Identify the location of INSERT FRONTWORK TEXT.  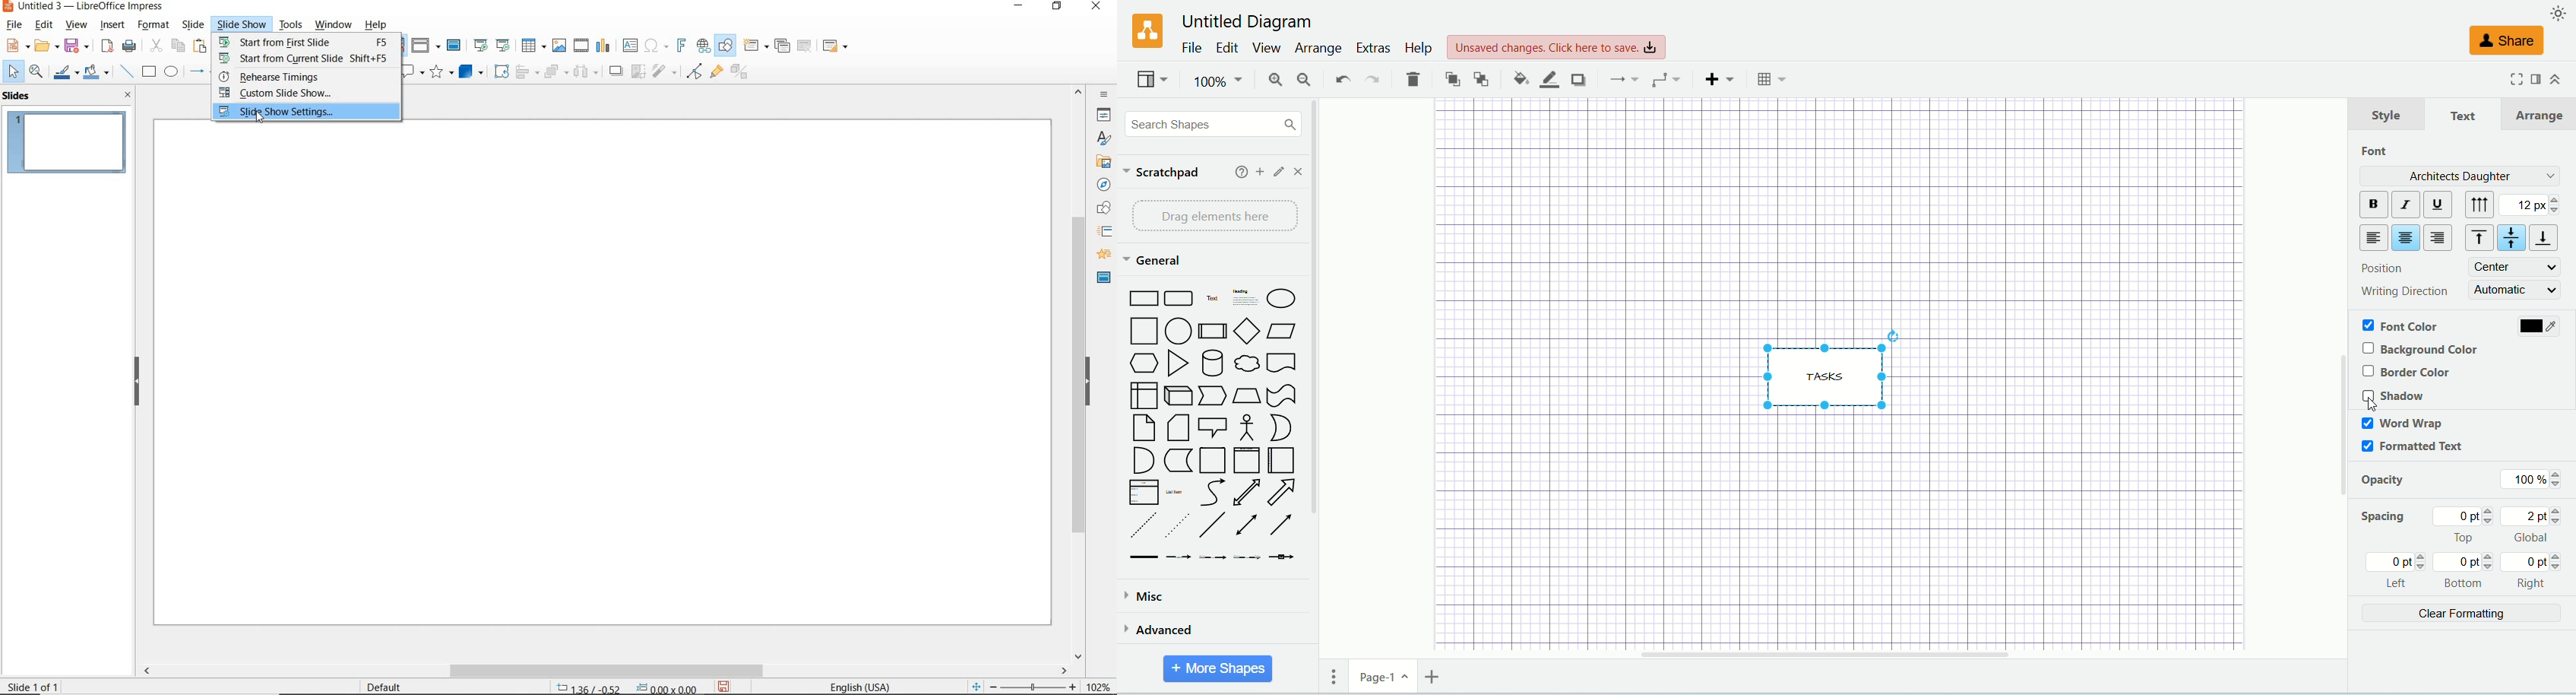
(680, 44).